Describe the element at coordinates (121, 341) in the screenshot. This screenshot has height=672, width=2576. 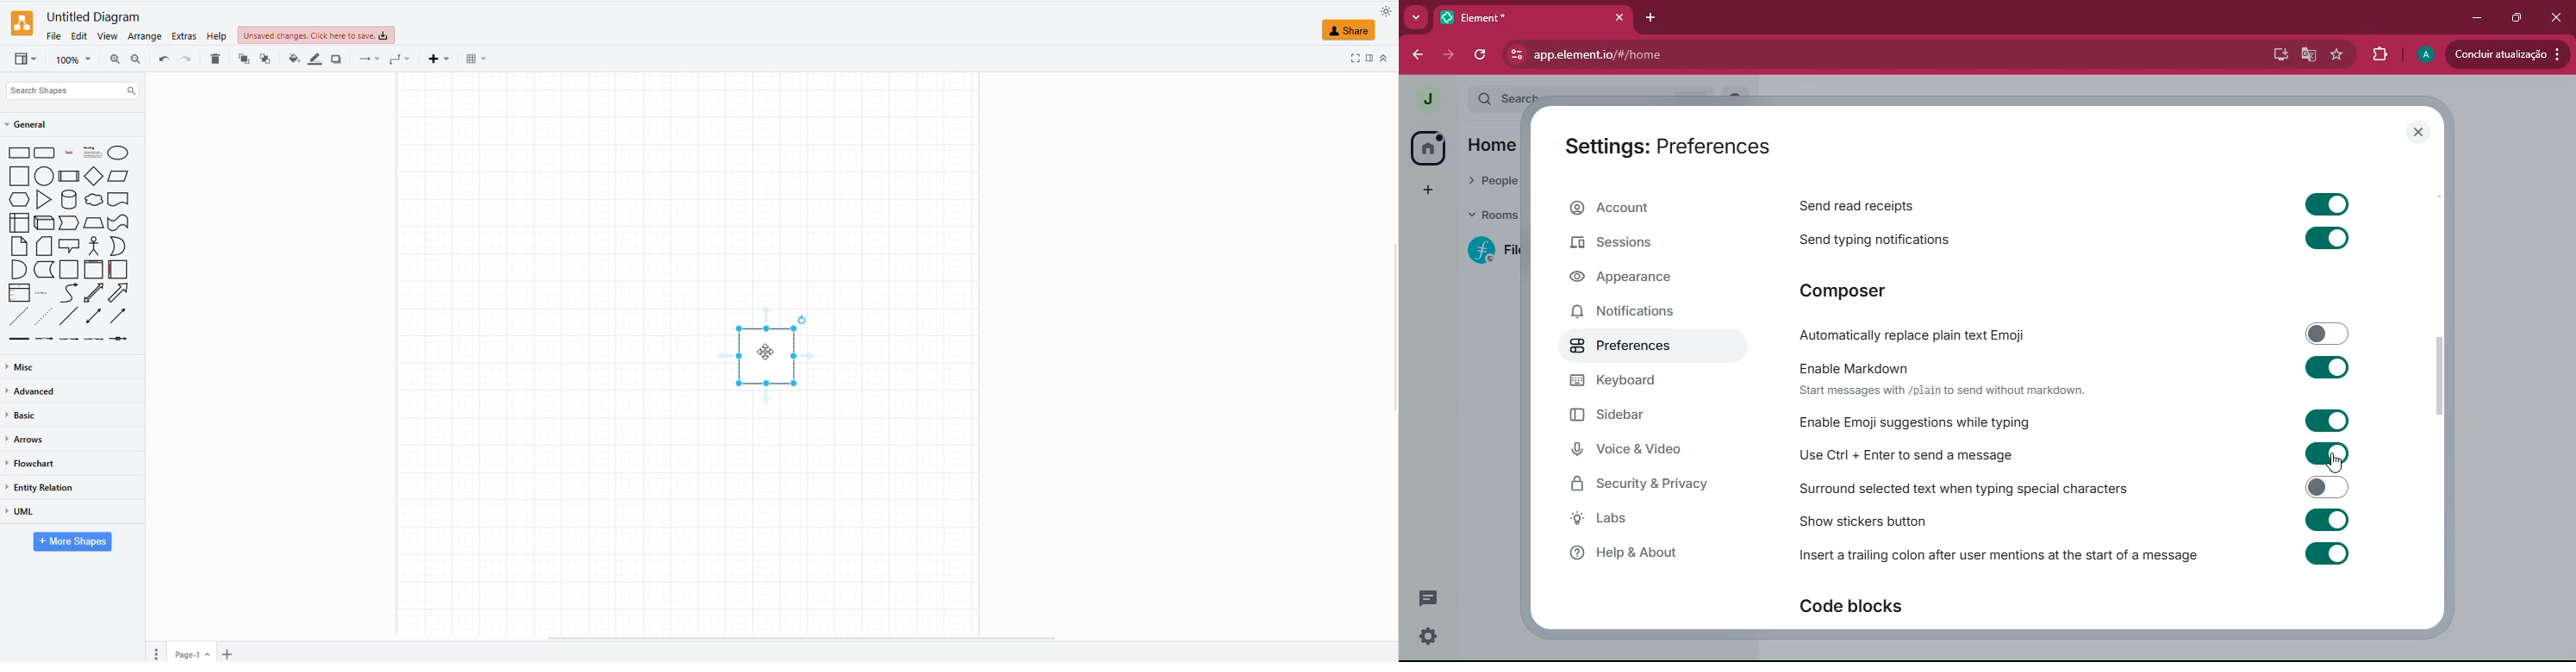
I see `connector with symbol` at that location.